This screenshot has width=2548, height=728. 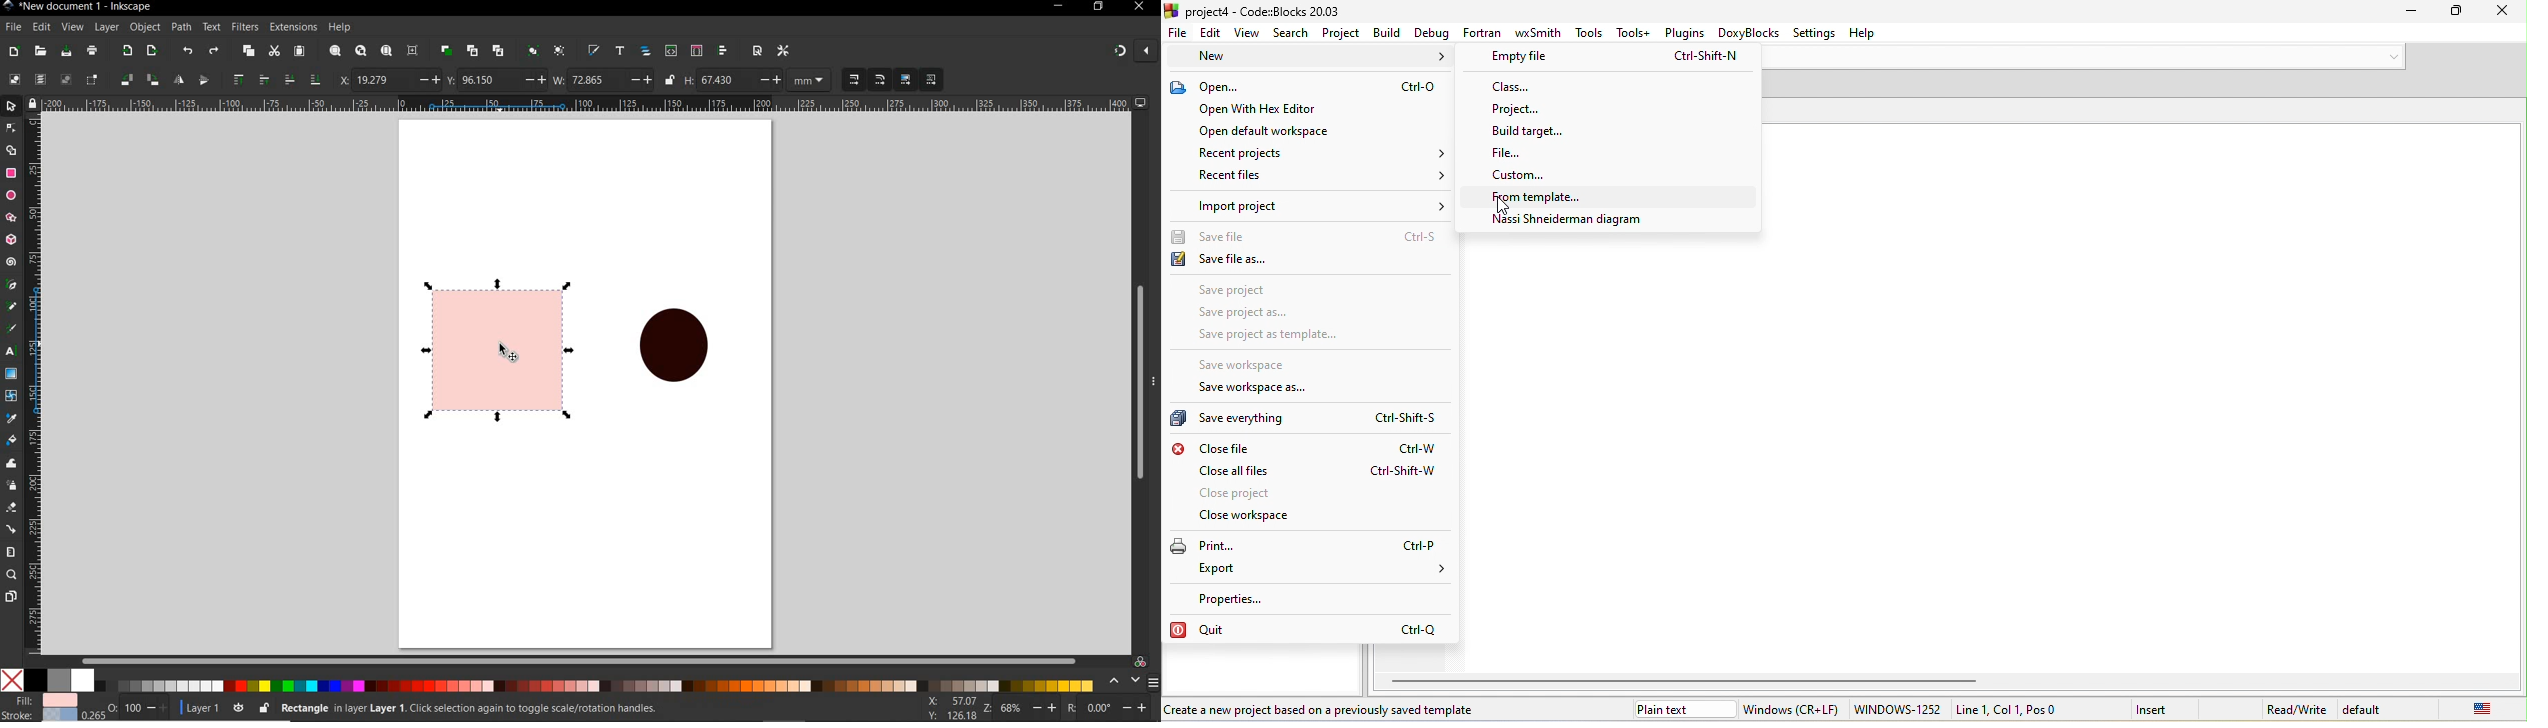 I want to click on rotate, so click(x=1113, y=709).